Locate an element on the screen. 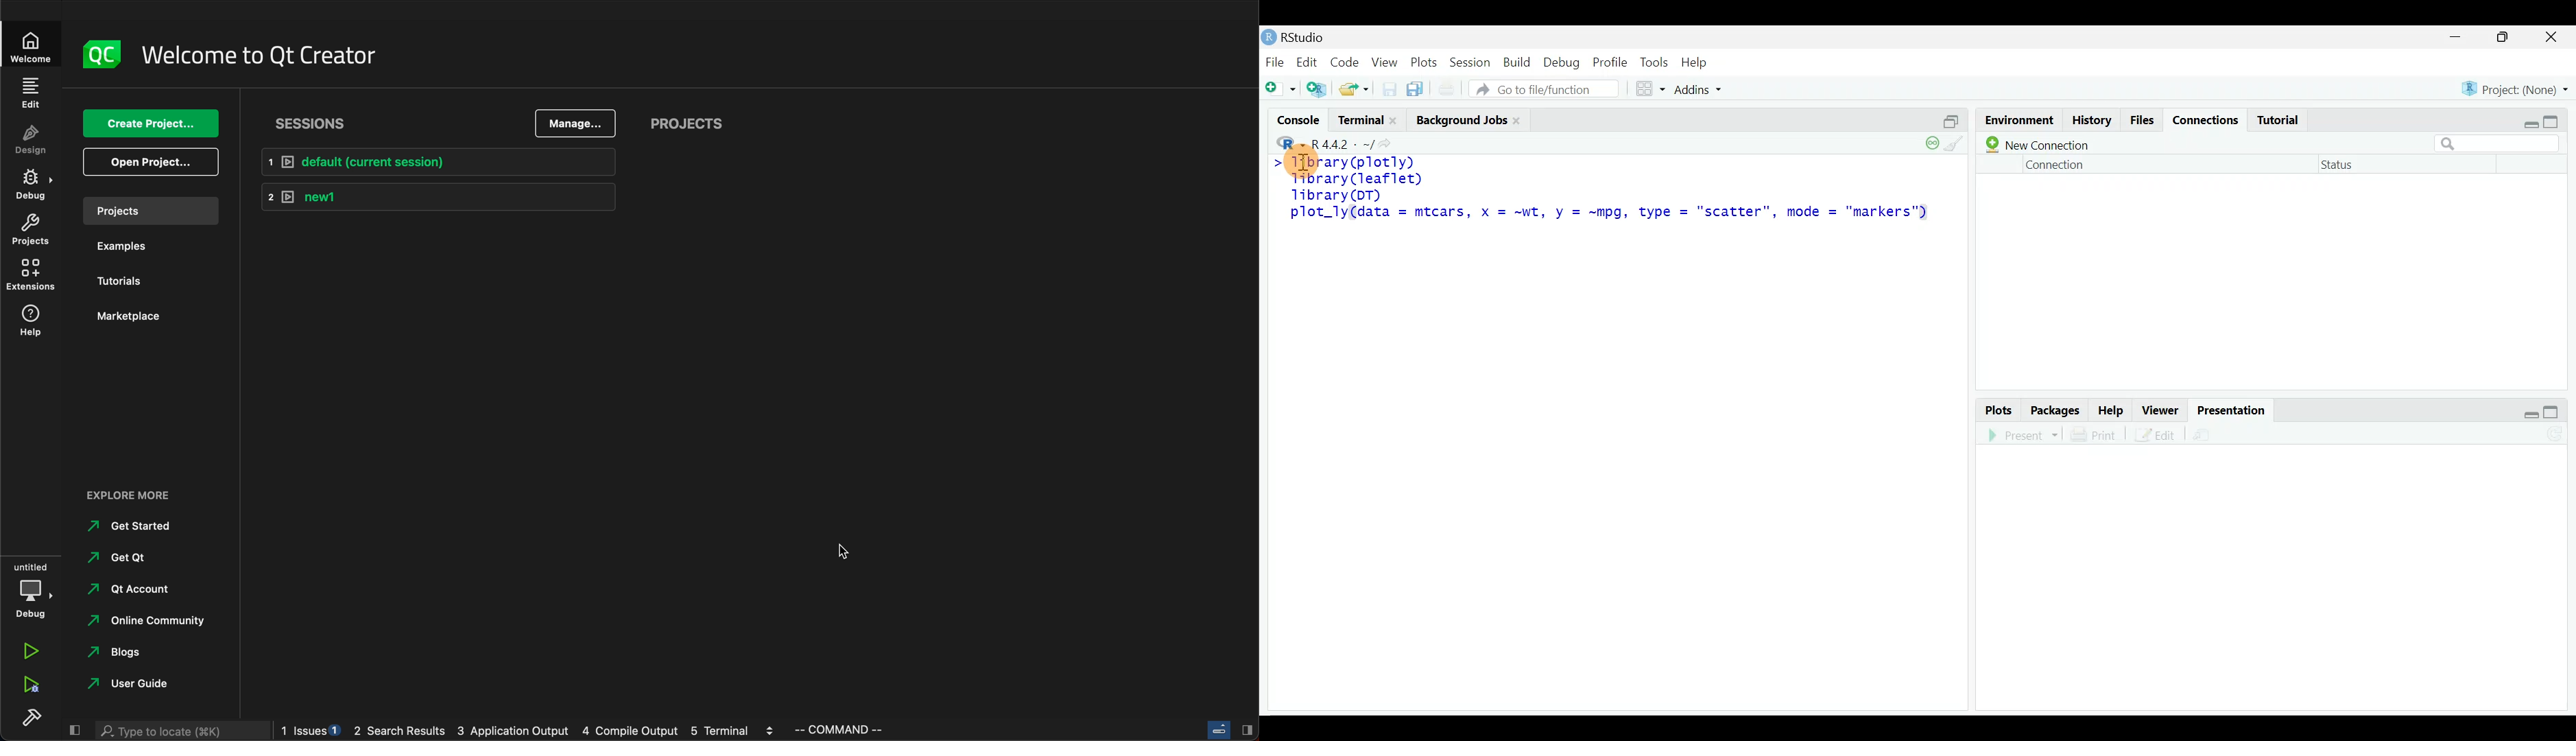  Profile is located at coordinates (1610, 61).